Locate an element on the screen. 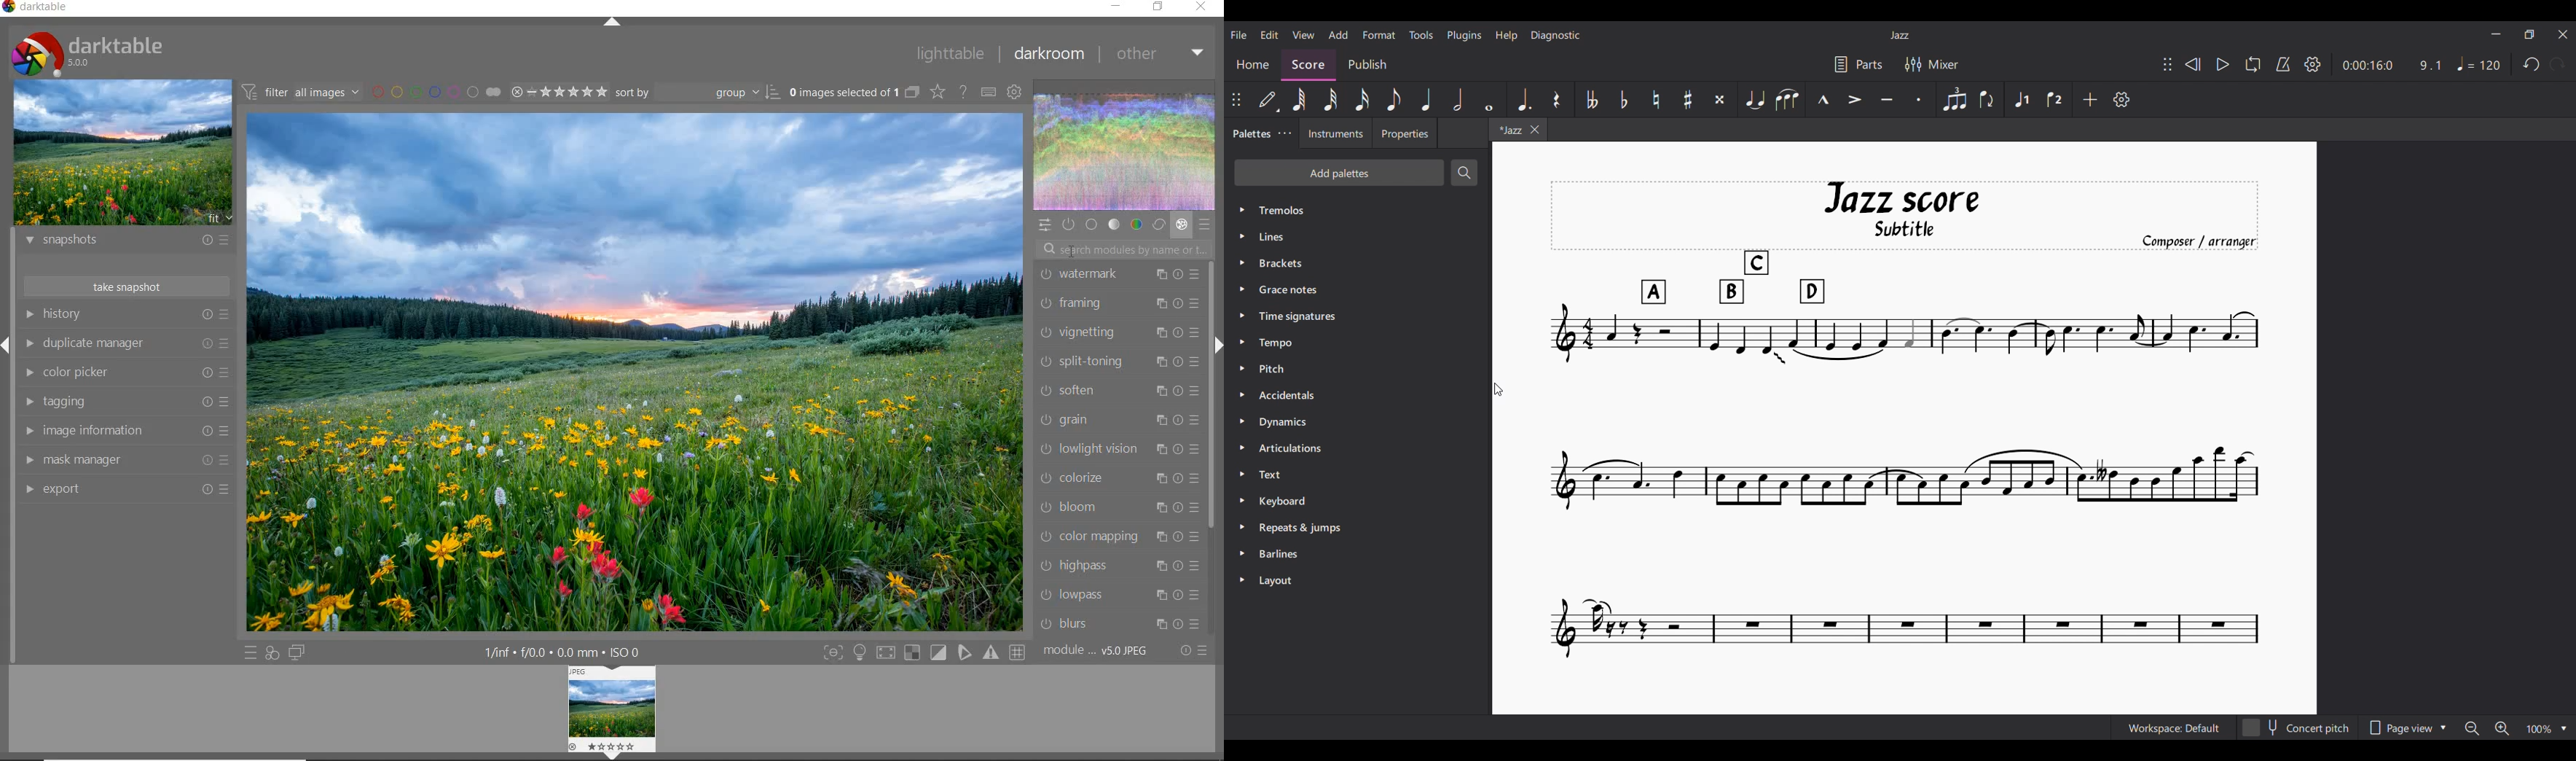  Undo is located at coordinates (2532, 65).